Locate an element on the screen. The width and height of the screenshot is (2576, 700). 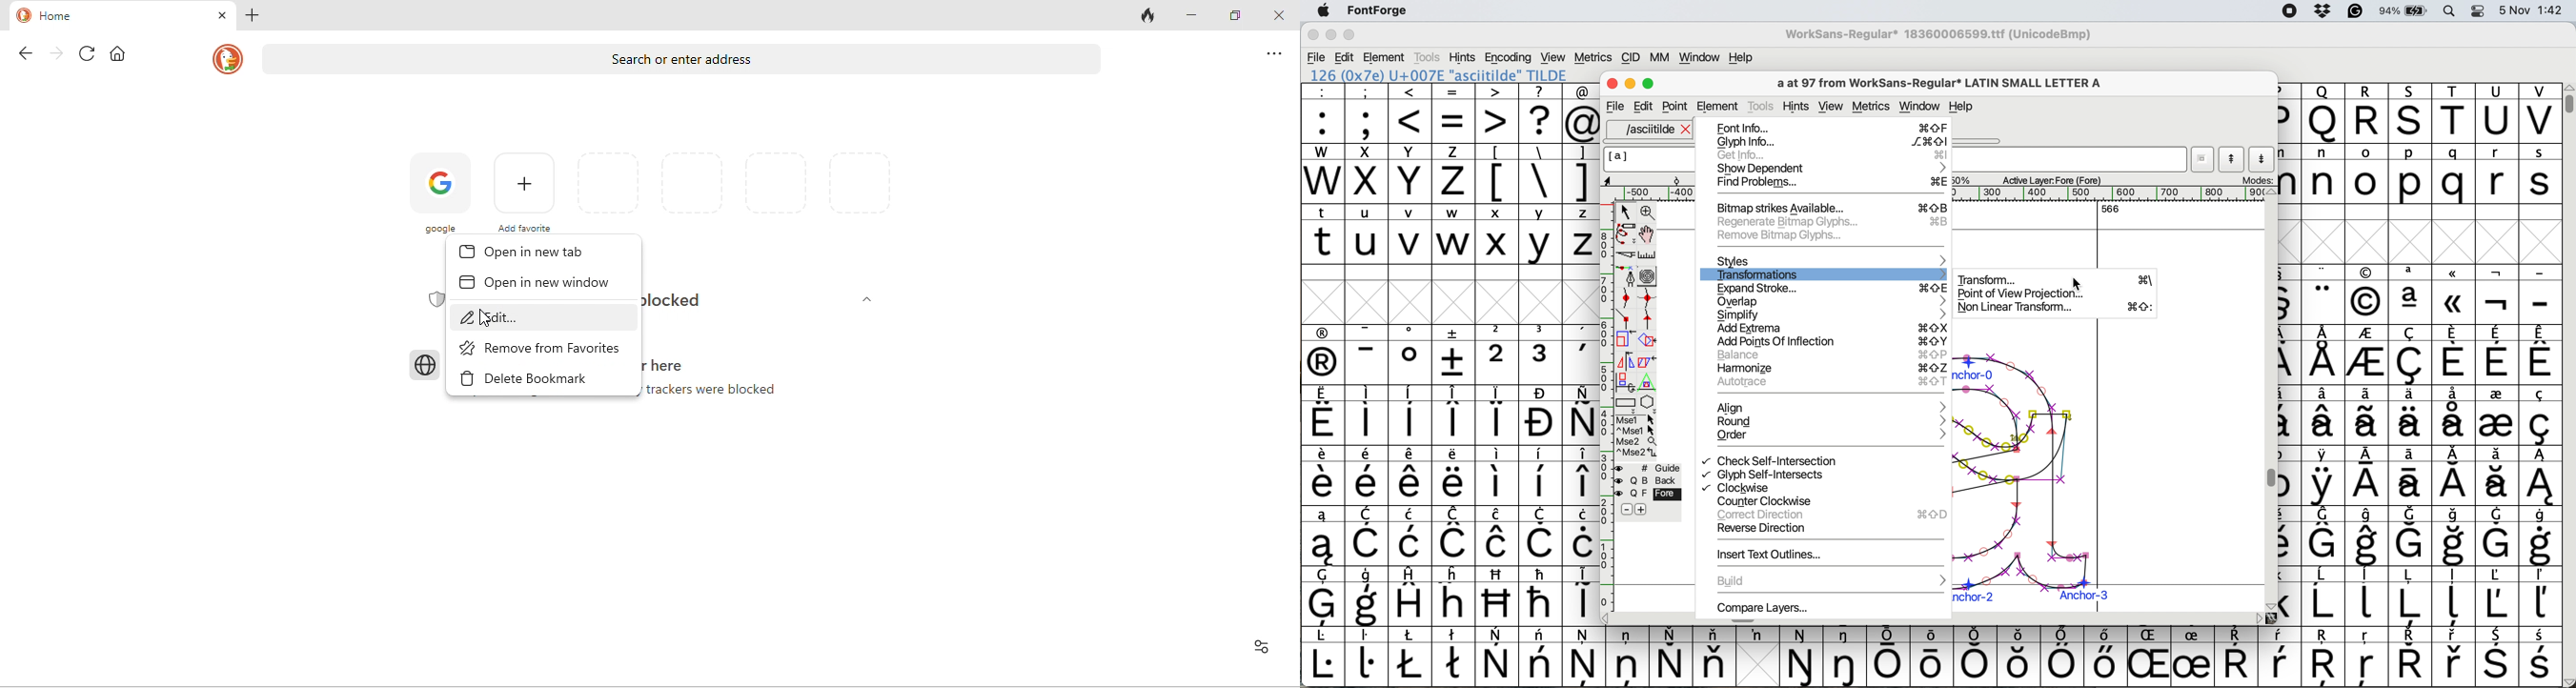
< is located at coordinates (1410, 113).